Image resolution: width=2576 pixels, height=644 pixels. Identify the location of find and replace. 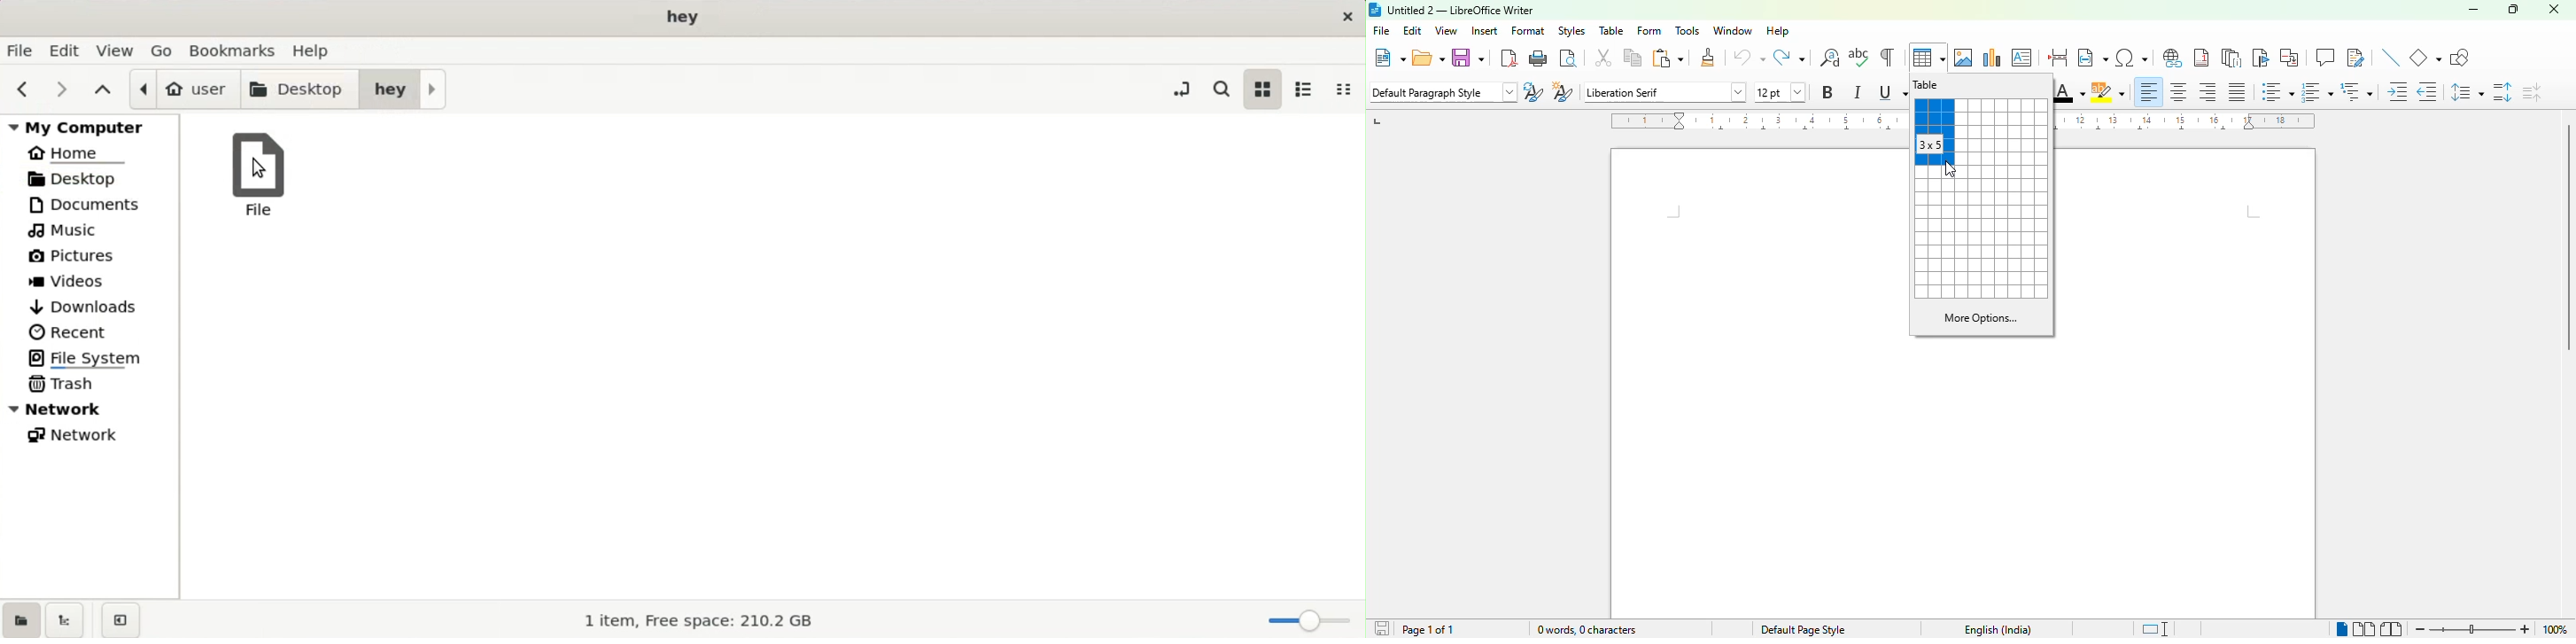
(1830, 57).